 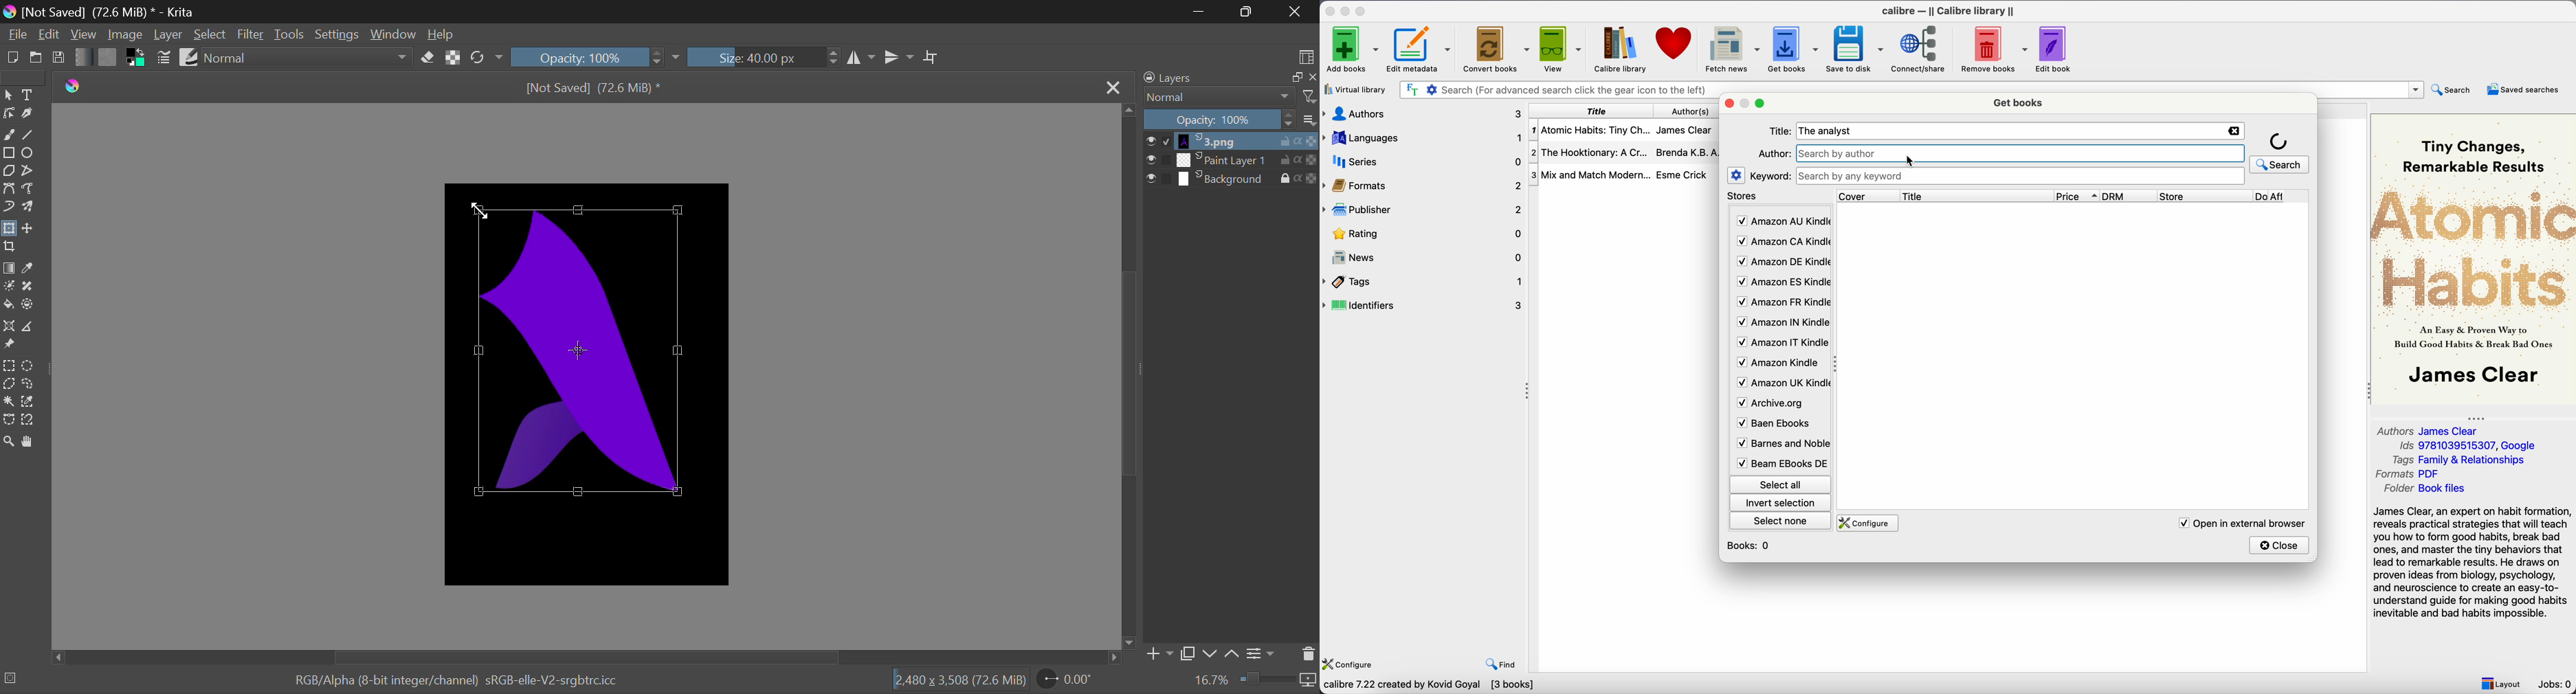 What do you see at coordinates (1777, 426) in the screenshot?
I see `Baen Ebooks` at bounding box center [1777, 426].